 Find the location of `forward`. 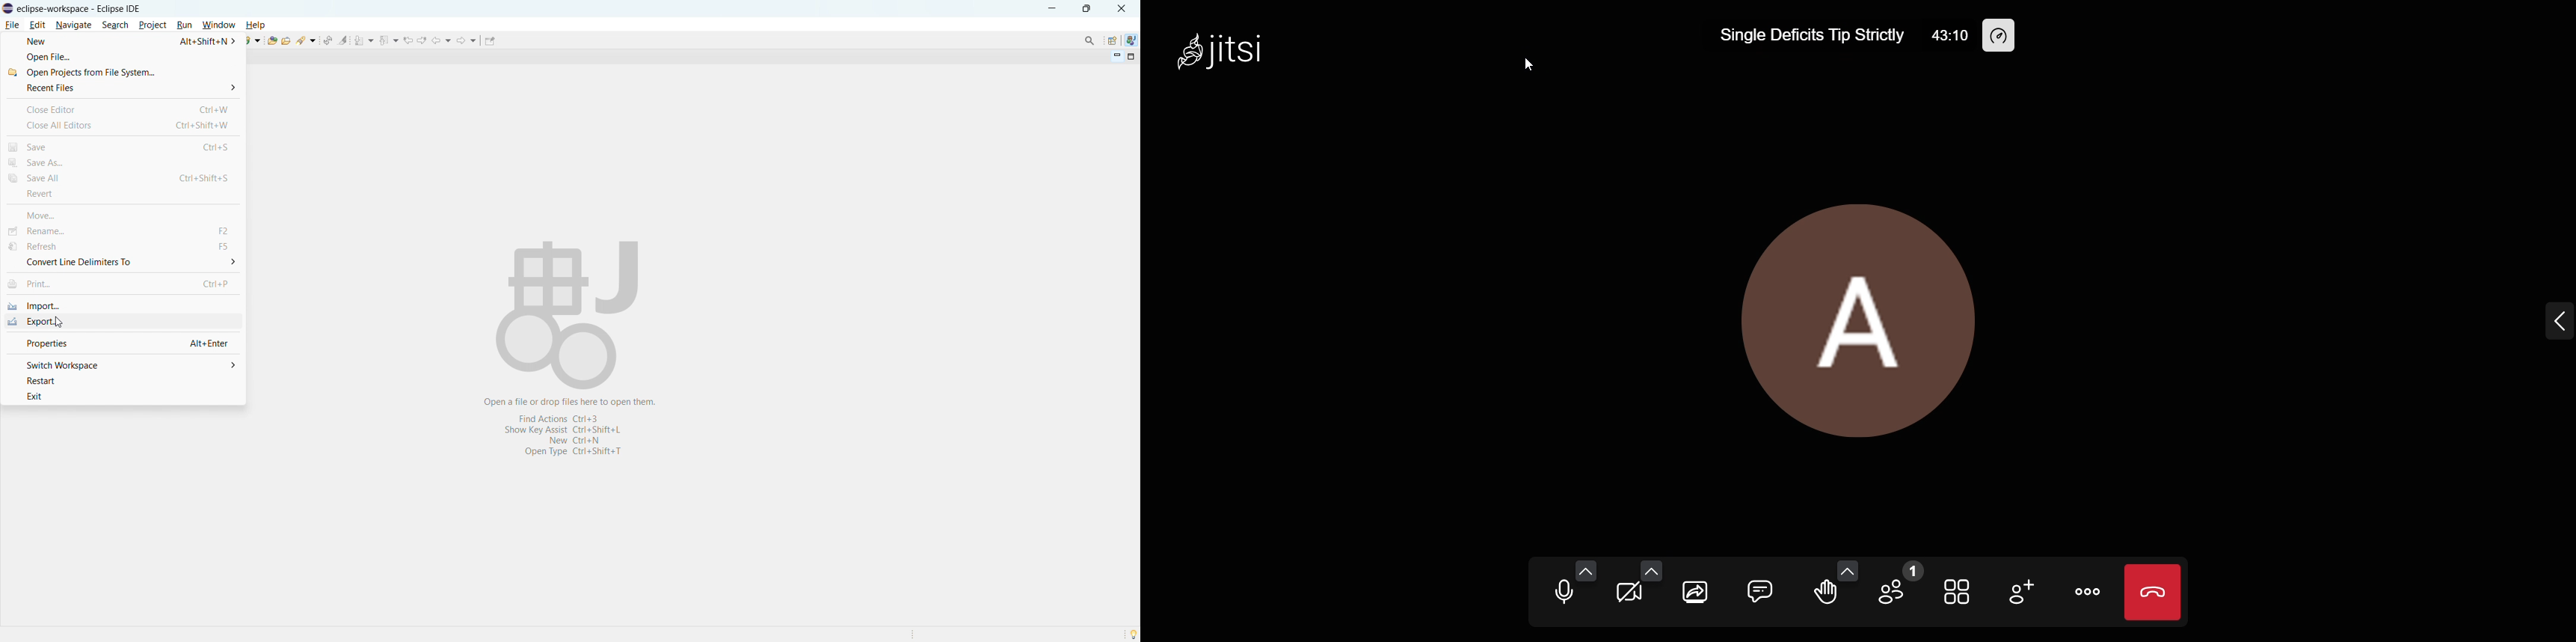

forward is located at coordinates (467, 40).